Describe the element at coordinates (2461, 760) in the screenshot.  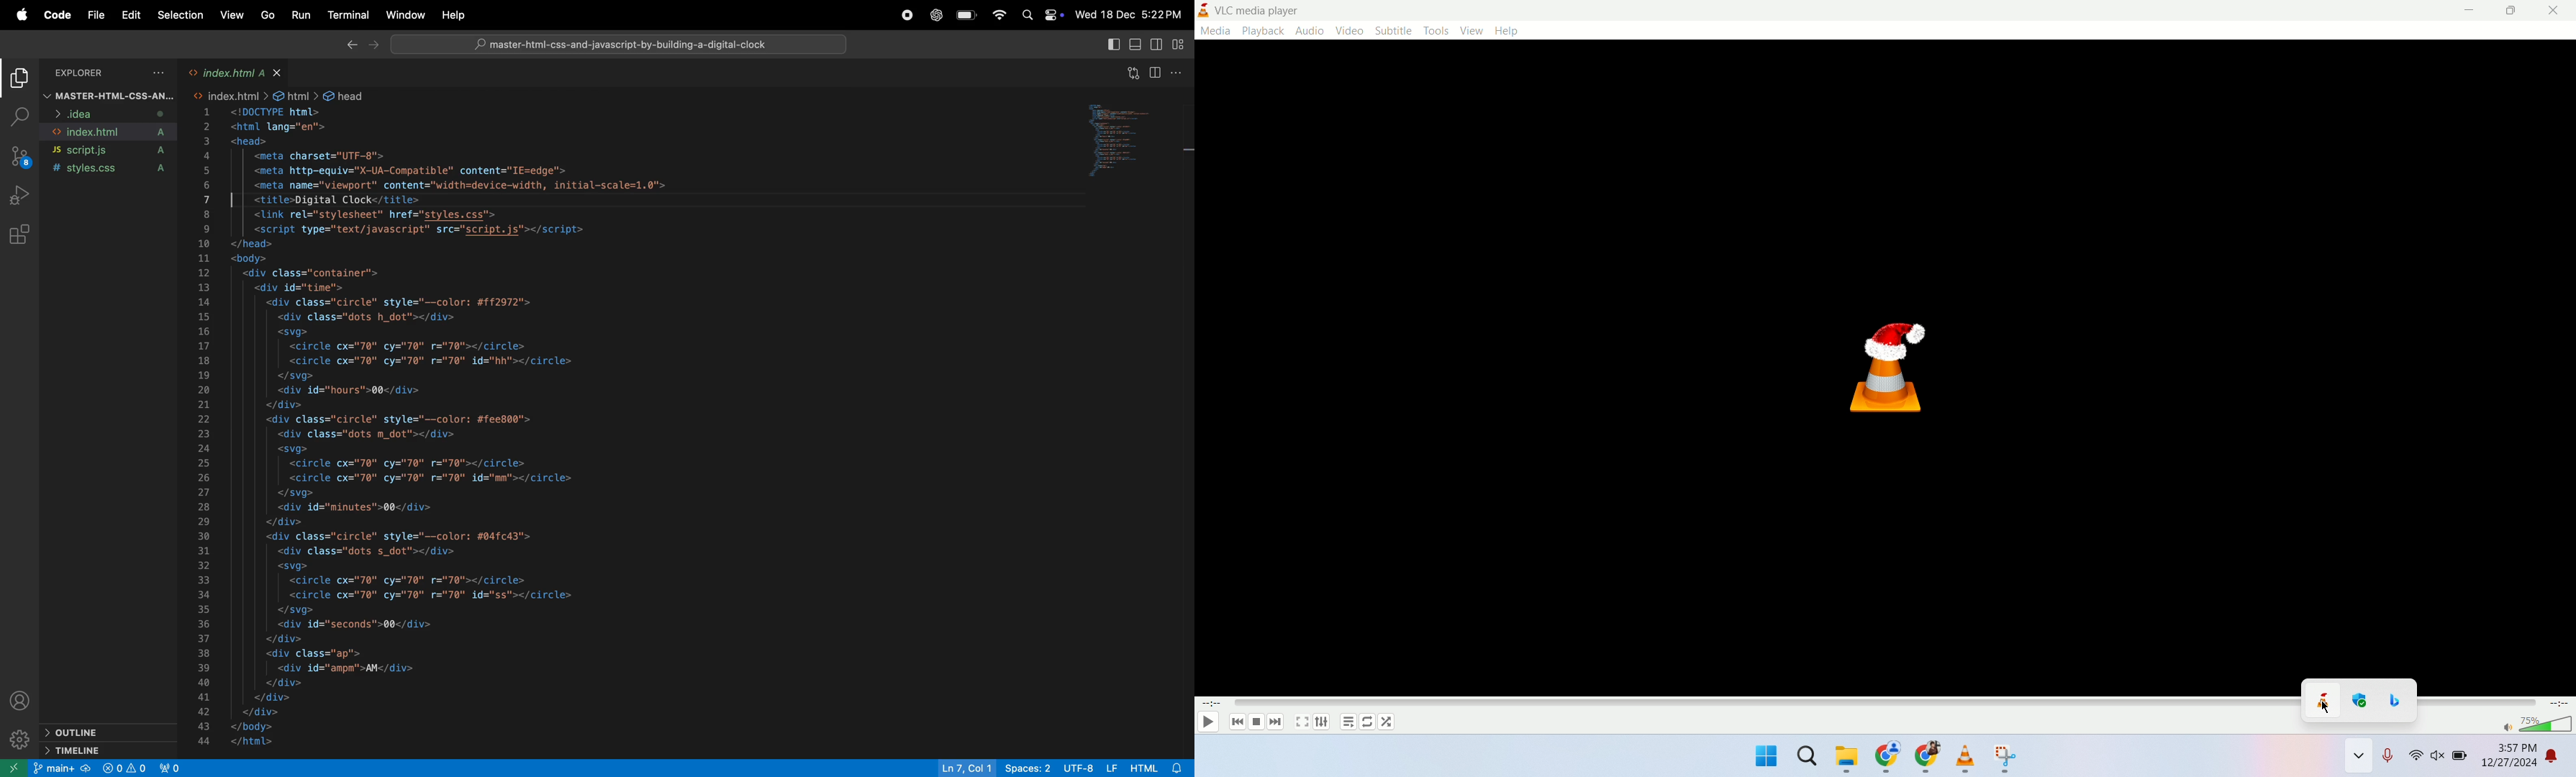
I see `battery` at that location.